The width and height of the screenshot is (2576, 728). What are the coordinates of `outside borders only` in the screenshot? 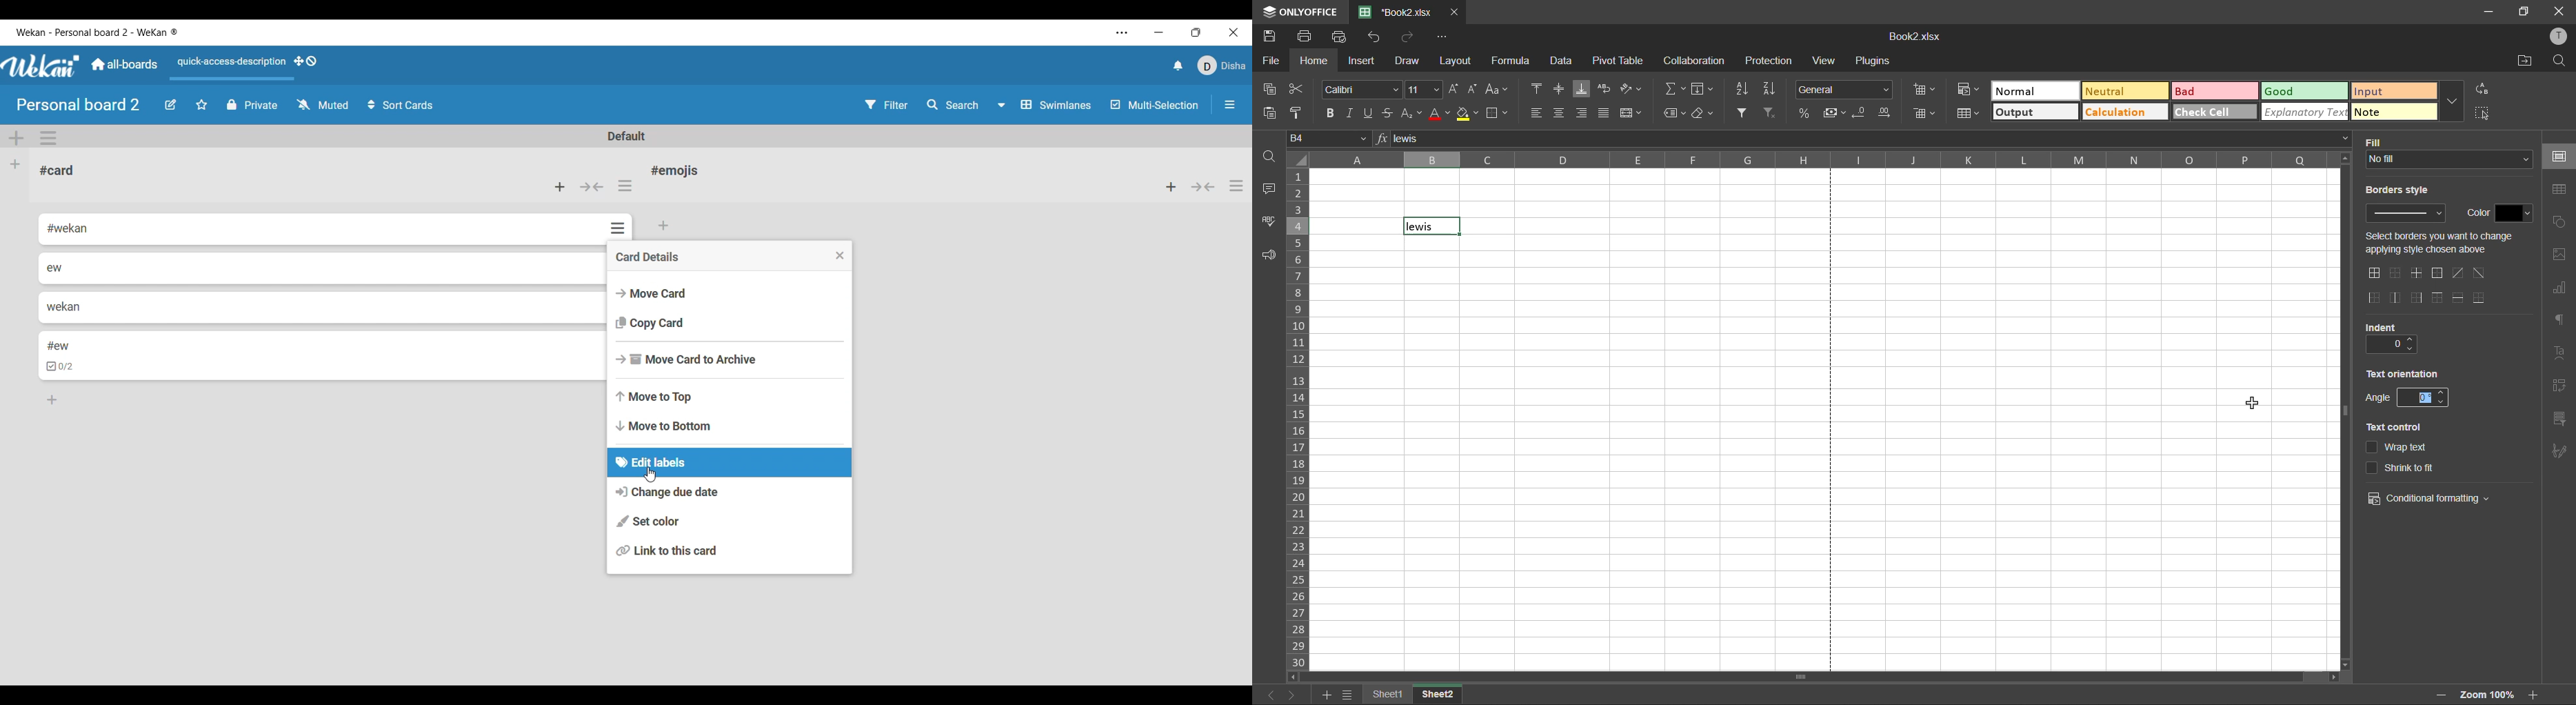 It's located at (2435, 273).